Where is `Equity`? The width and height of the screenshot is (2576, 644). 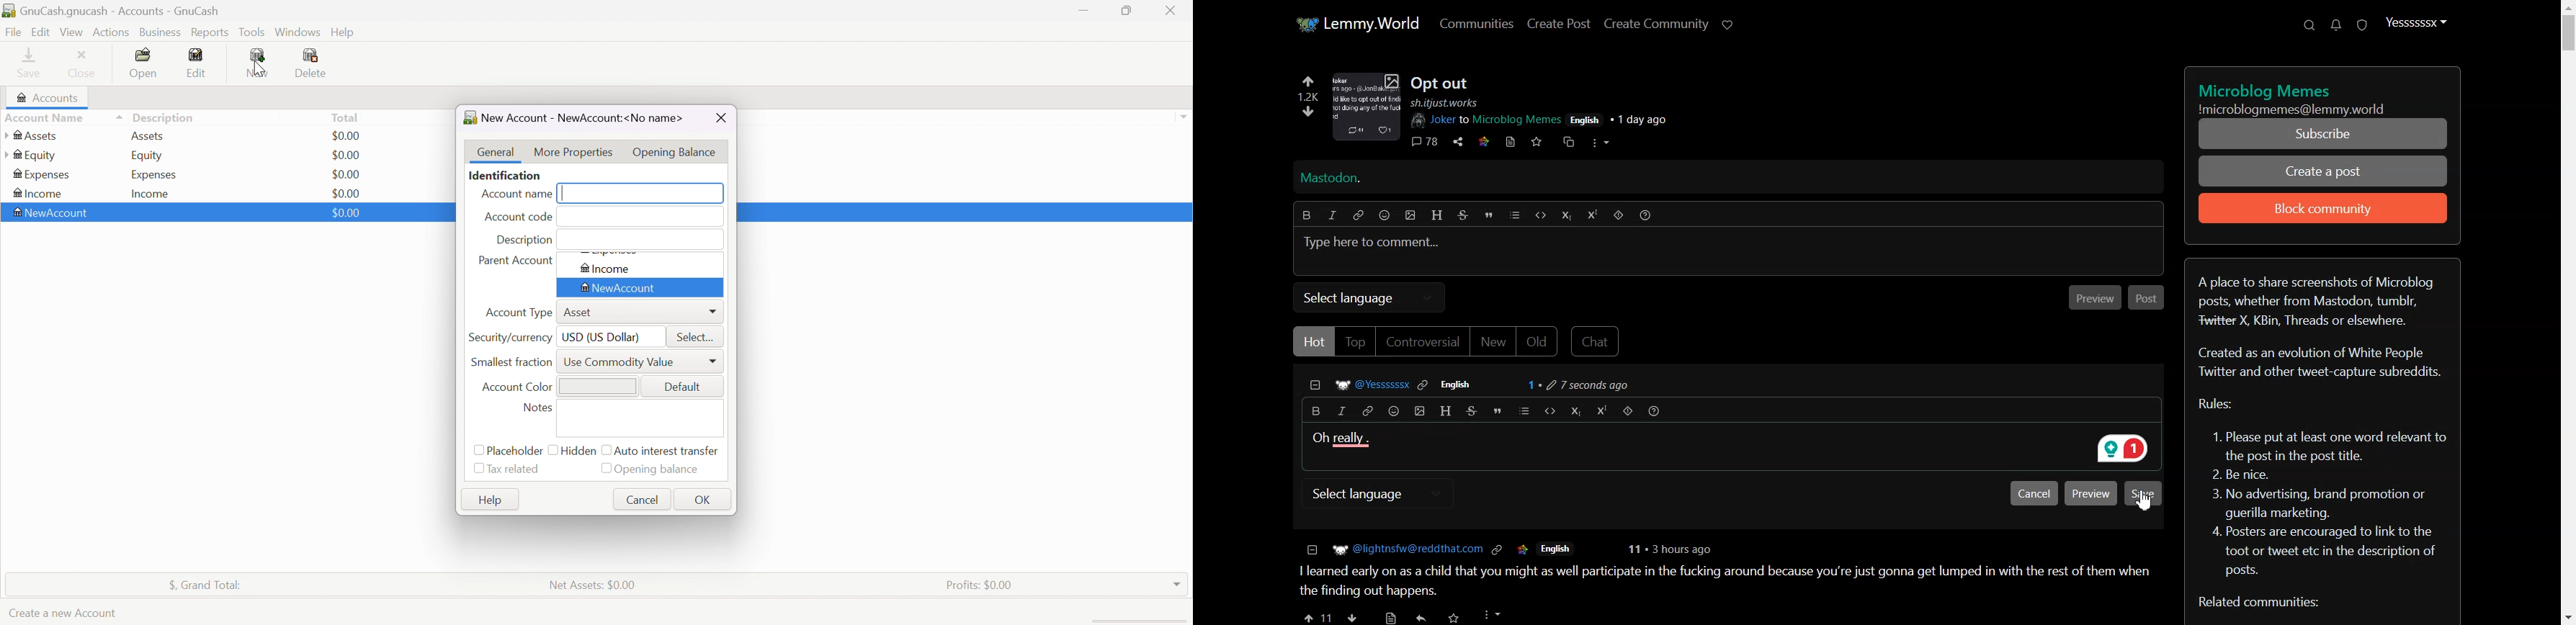
Equity is located at coordinates (32, 155).